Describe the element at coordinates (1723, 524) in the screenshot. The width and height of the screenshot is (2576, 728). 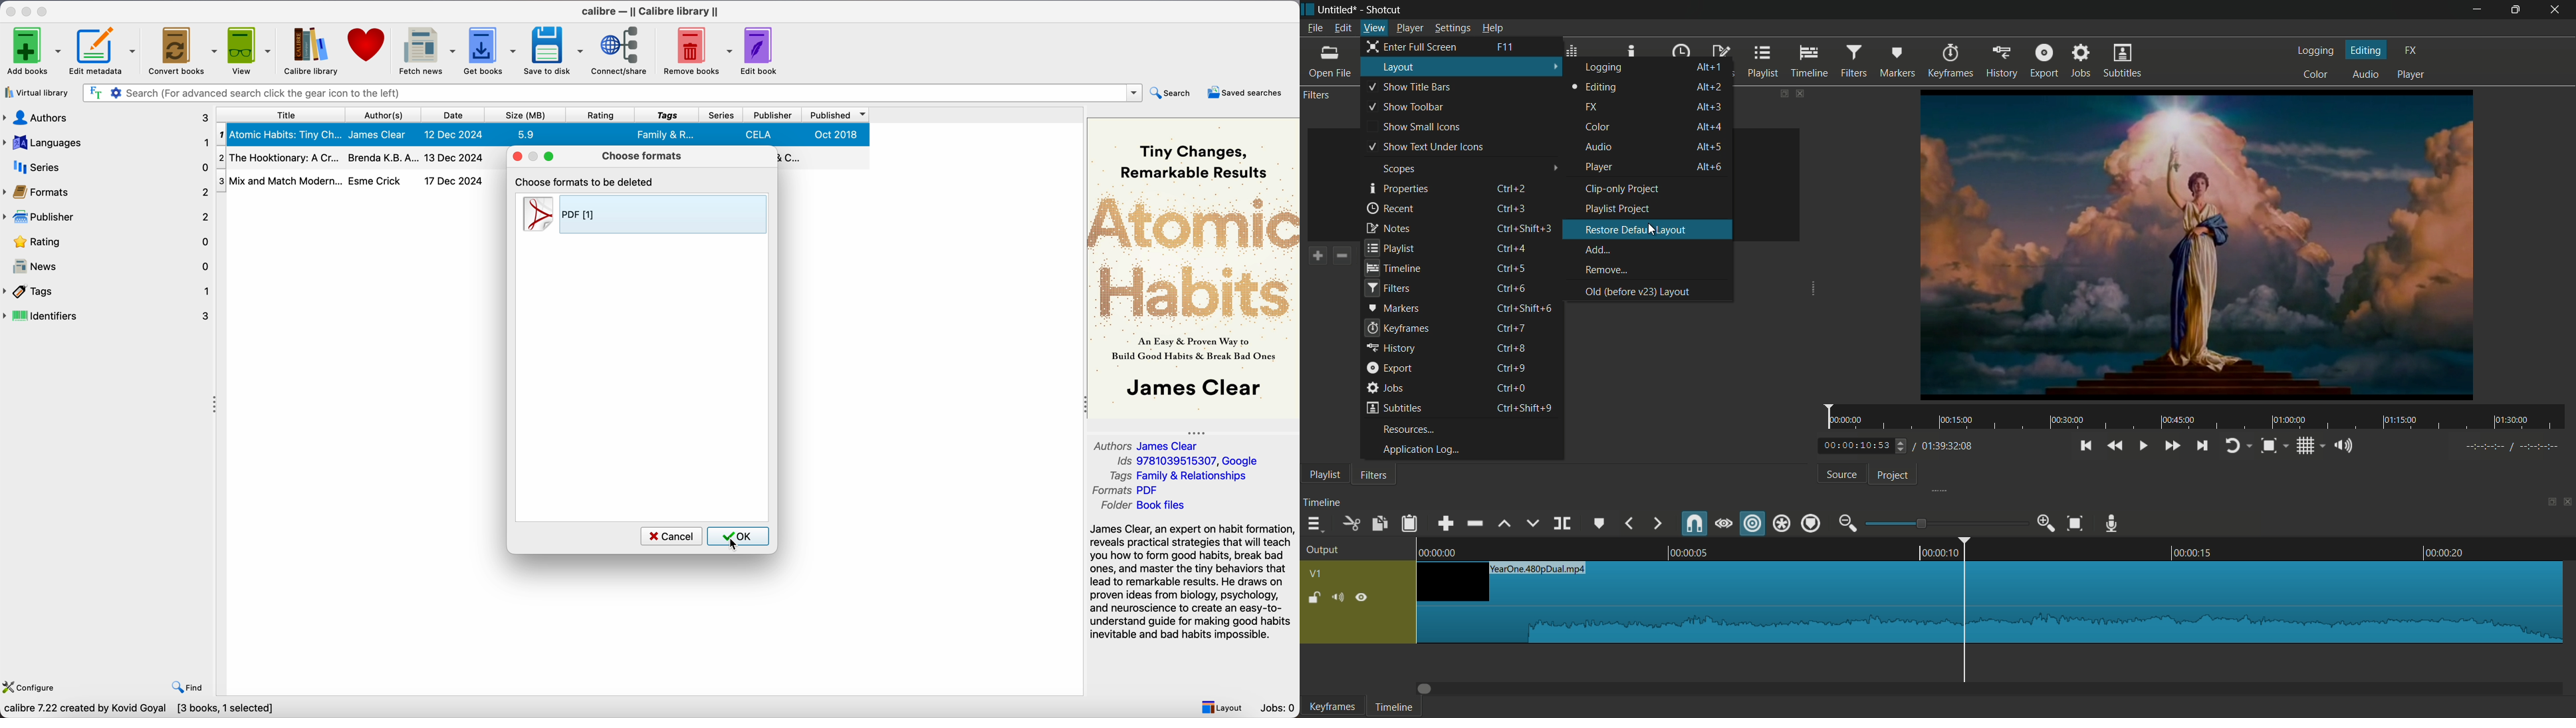
I see `scrub while dragging` at that location.